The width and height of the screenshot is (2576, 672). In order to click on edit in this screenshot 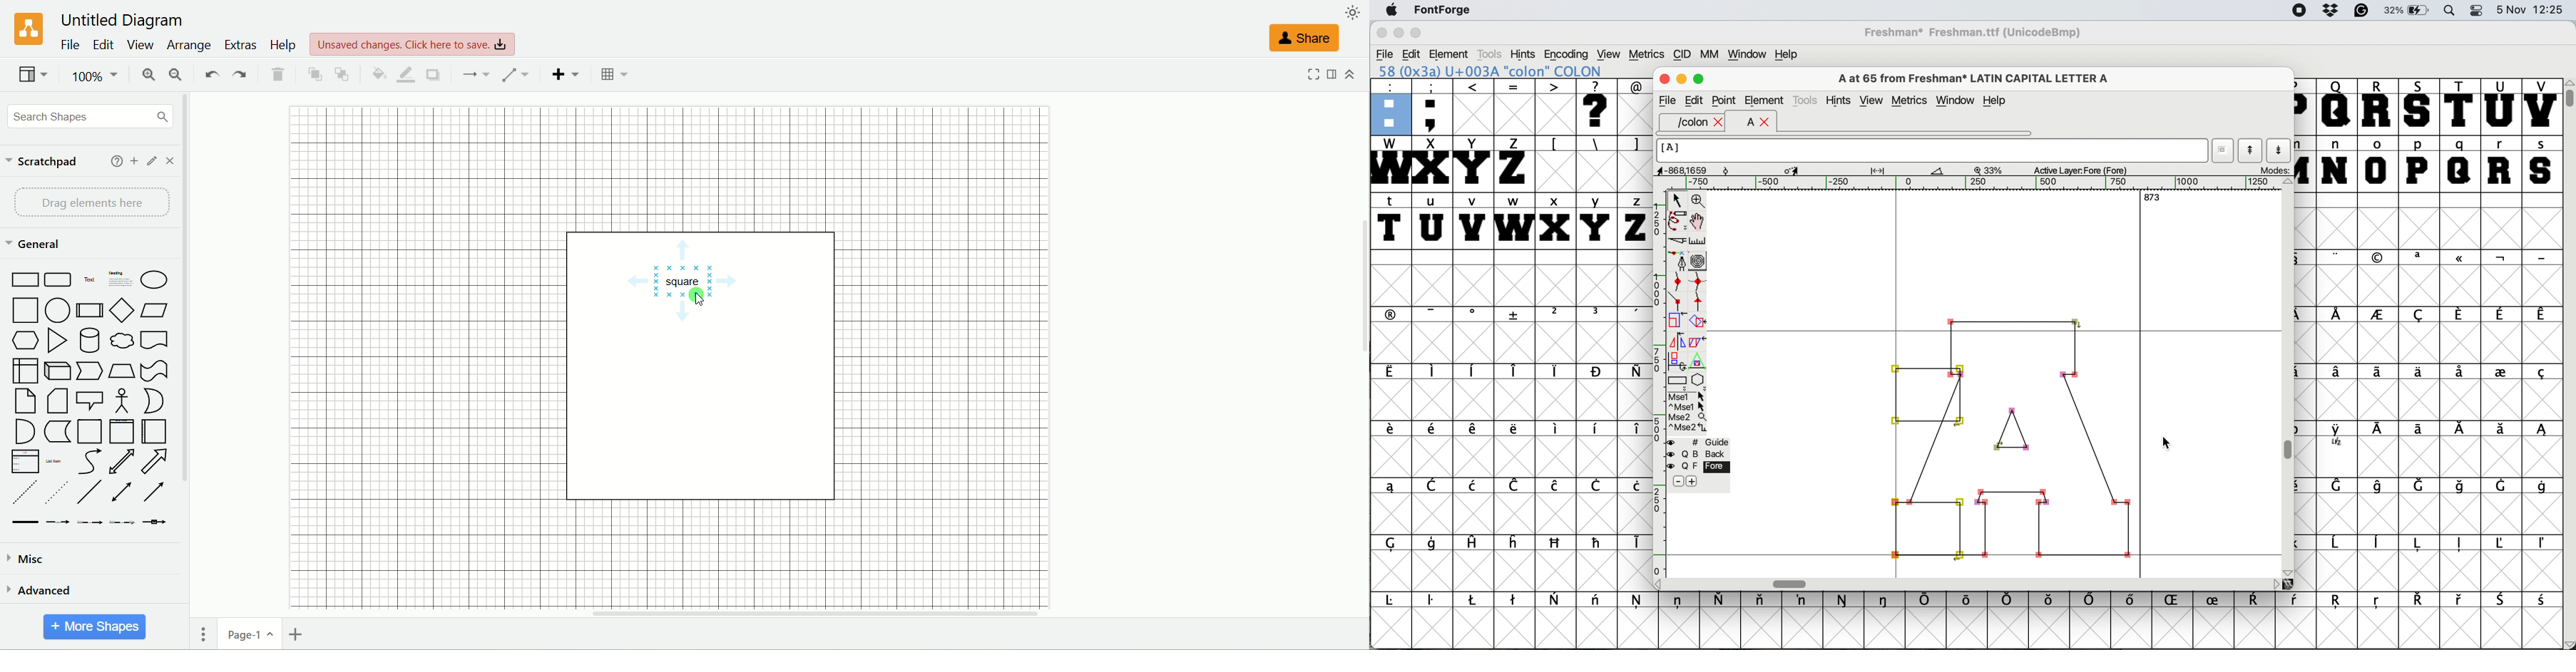, I will do `click(105, 44)`.